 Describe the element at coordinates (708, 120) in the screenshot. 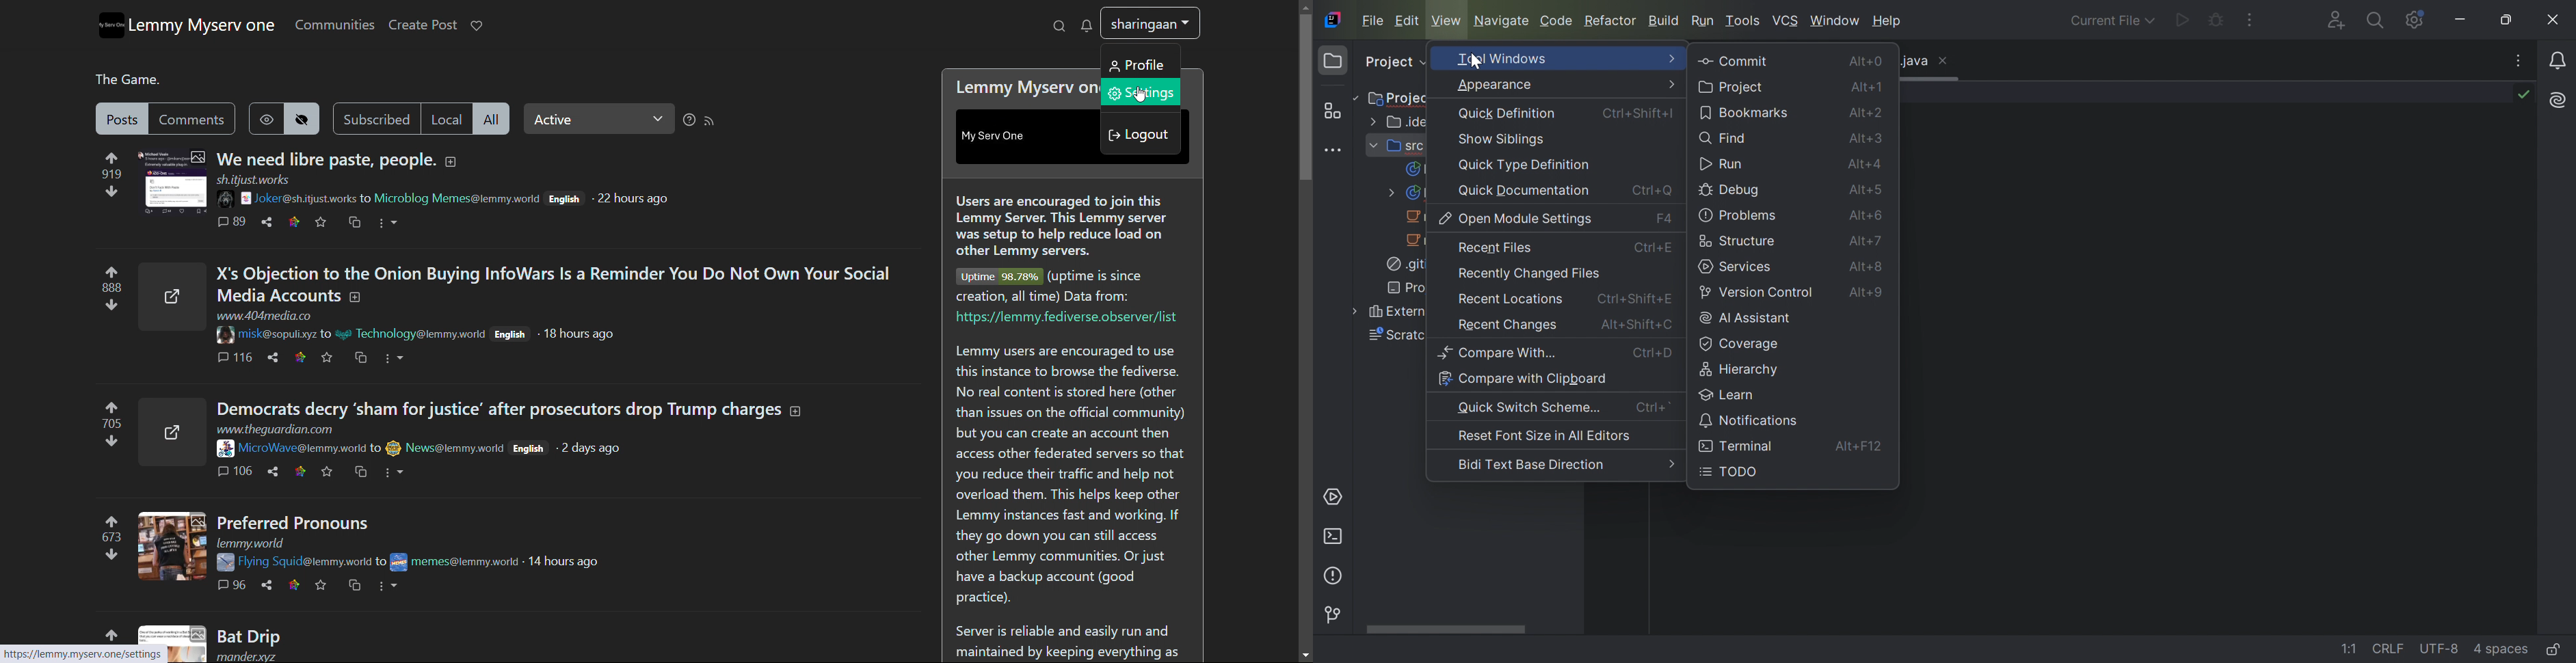

I see `rss` at that location.